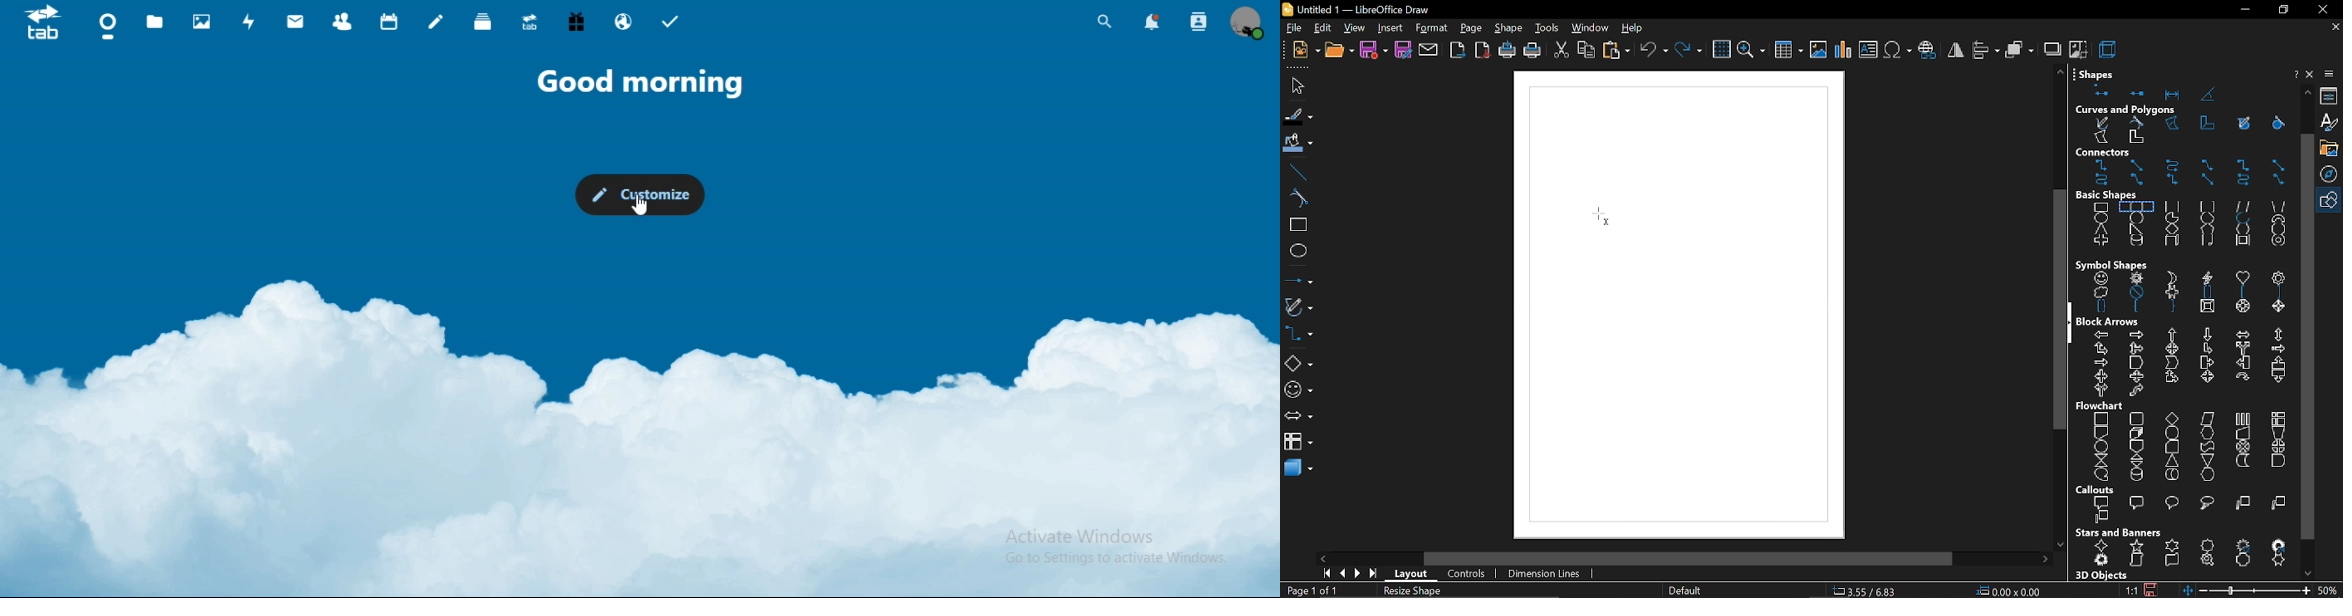  What do you see at coordinates (1869, 591) in the screenshot?
I see `co-ordinate` at bounding box center [1869, 591].